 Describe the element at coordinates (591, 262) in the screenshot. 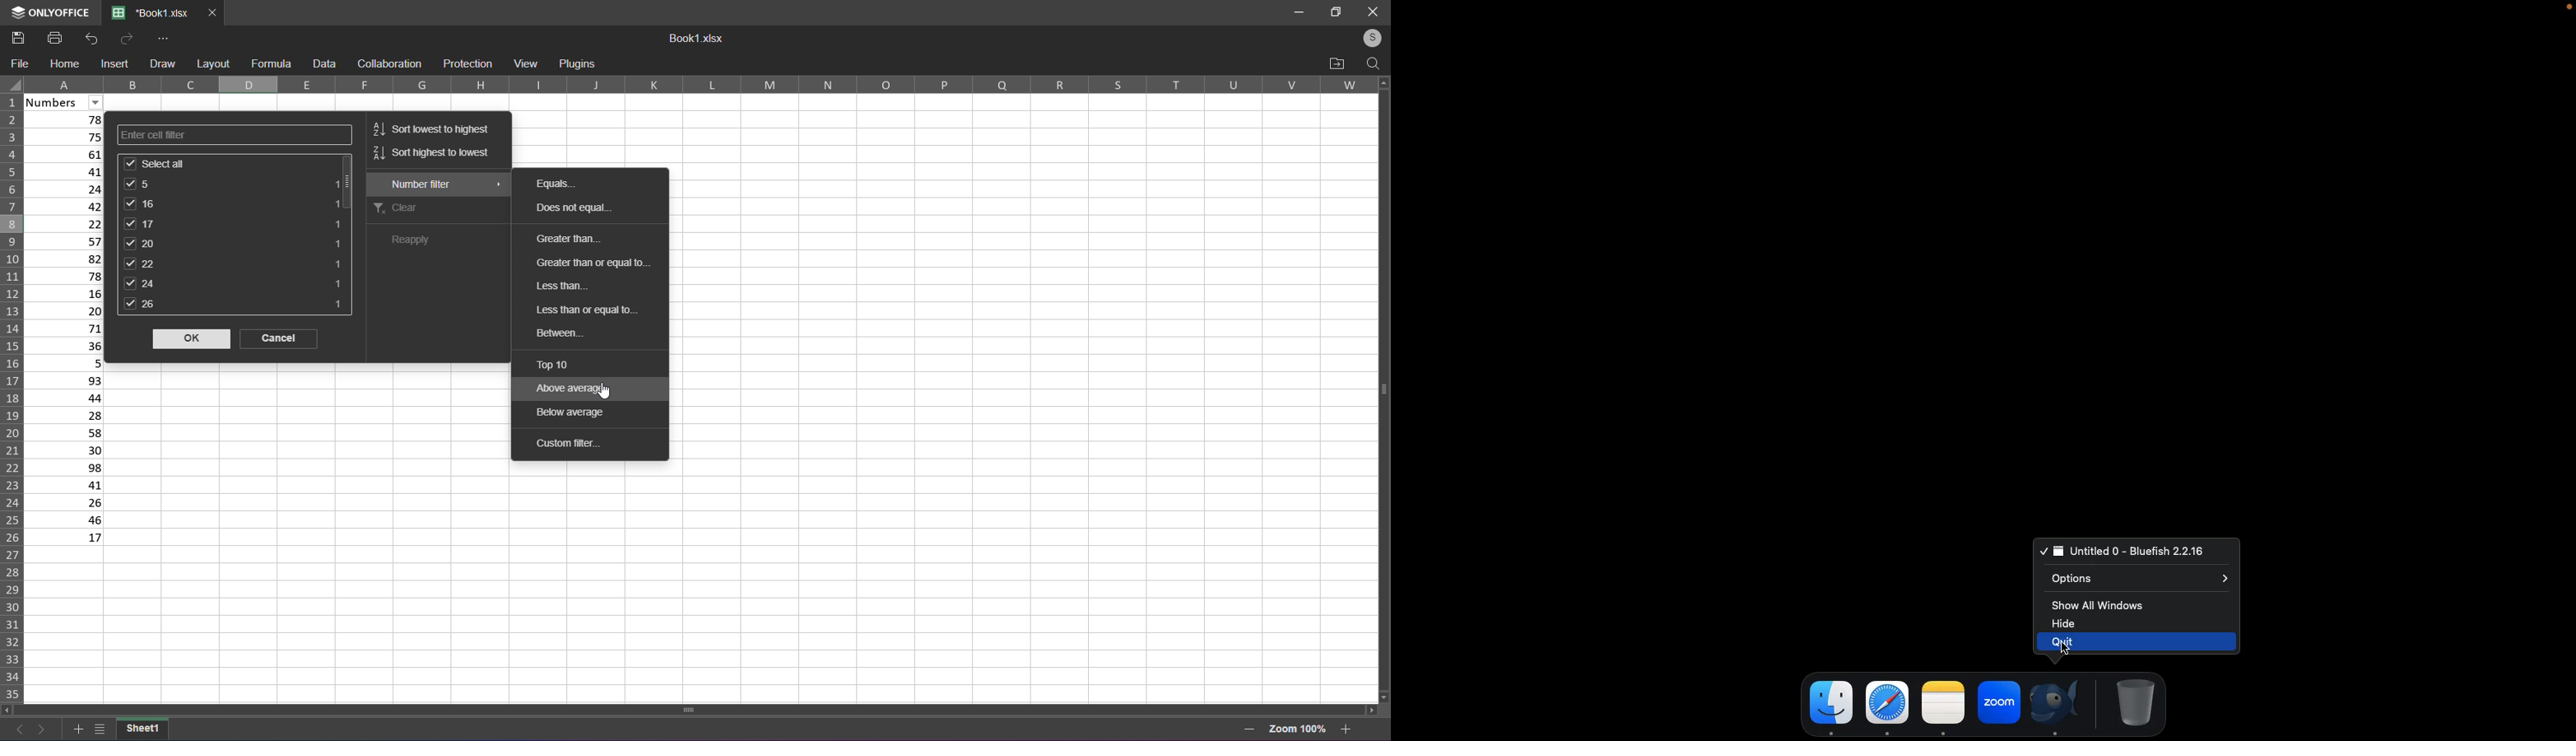

I see `greater than or equal to` at that location.